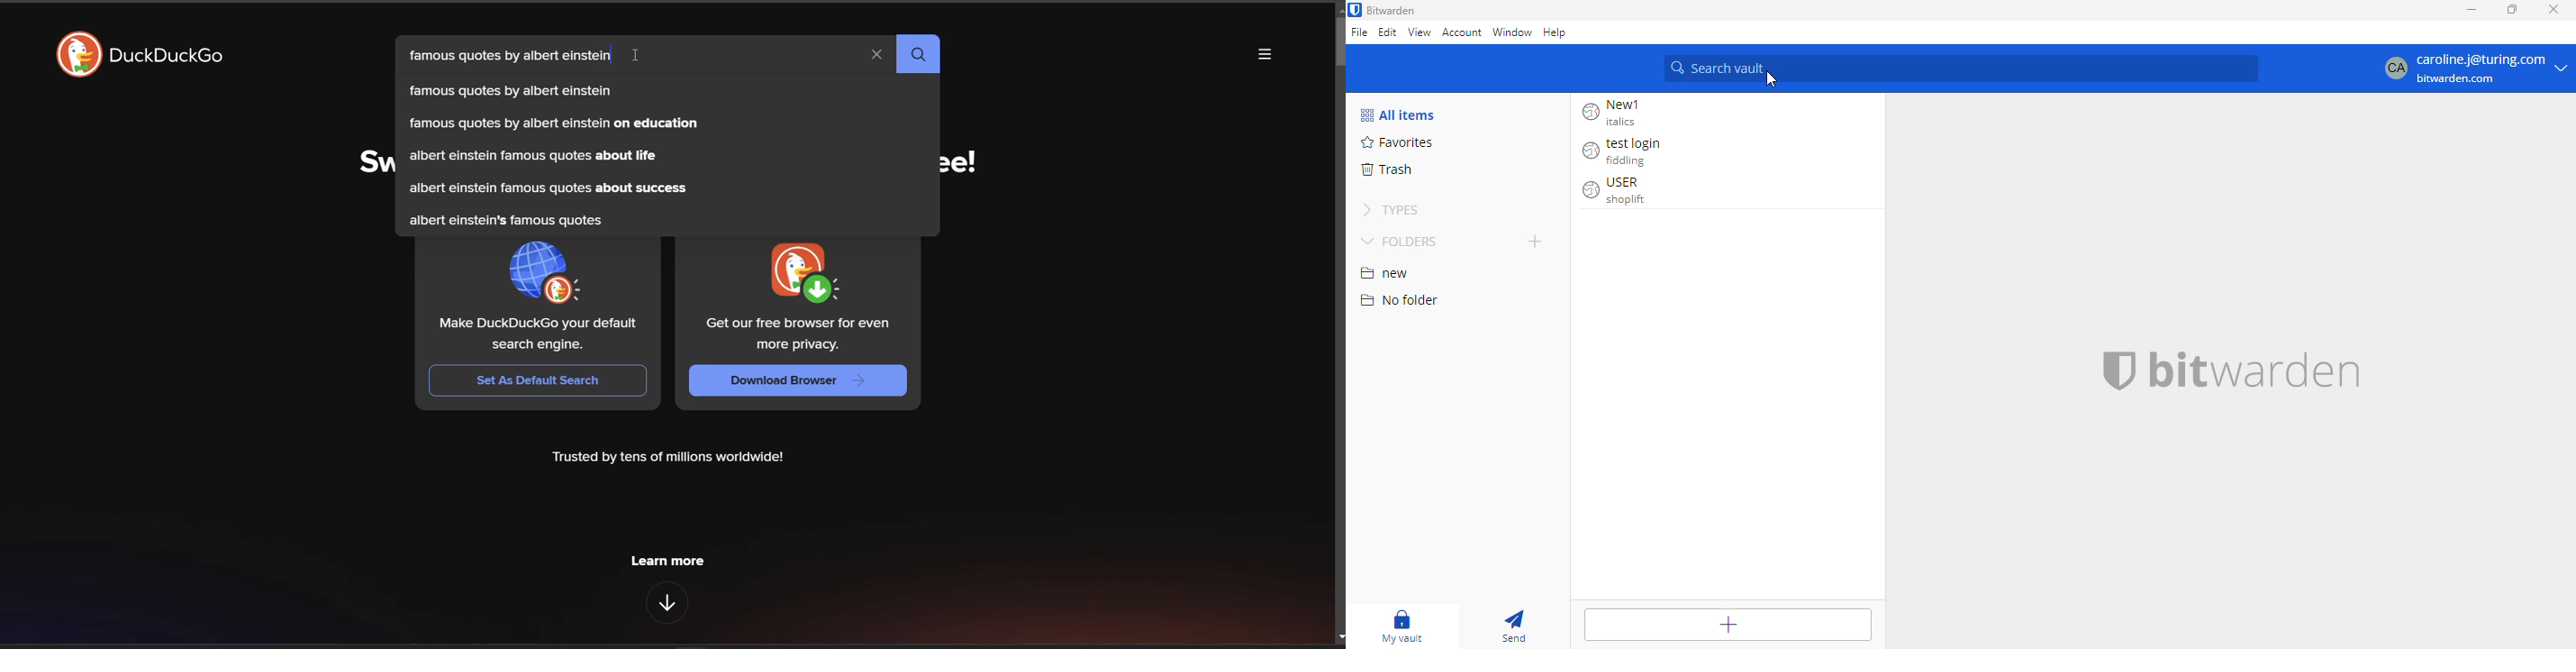  Describe the element at coordinates (1389, 31) in the screenshot. I see `edit` at that location.